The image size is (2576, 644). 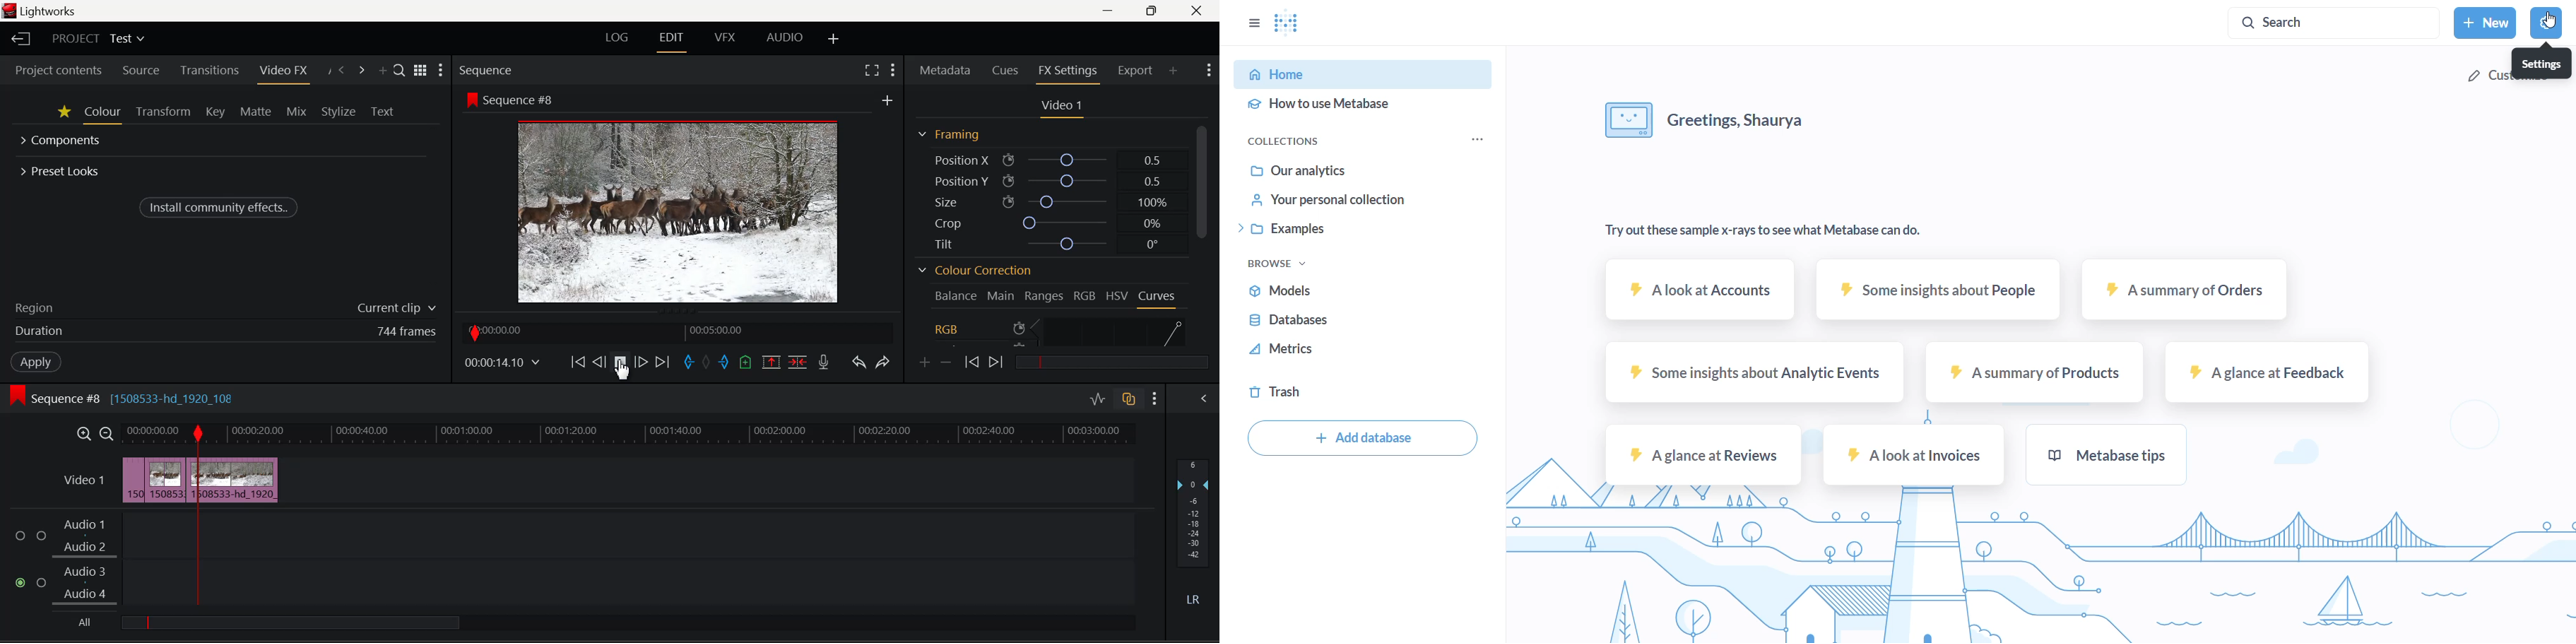 What do you see at coordinates (361, 69) in the screenshot?
I see `Next Panel` at bounding box center [361, 69].